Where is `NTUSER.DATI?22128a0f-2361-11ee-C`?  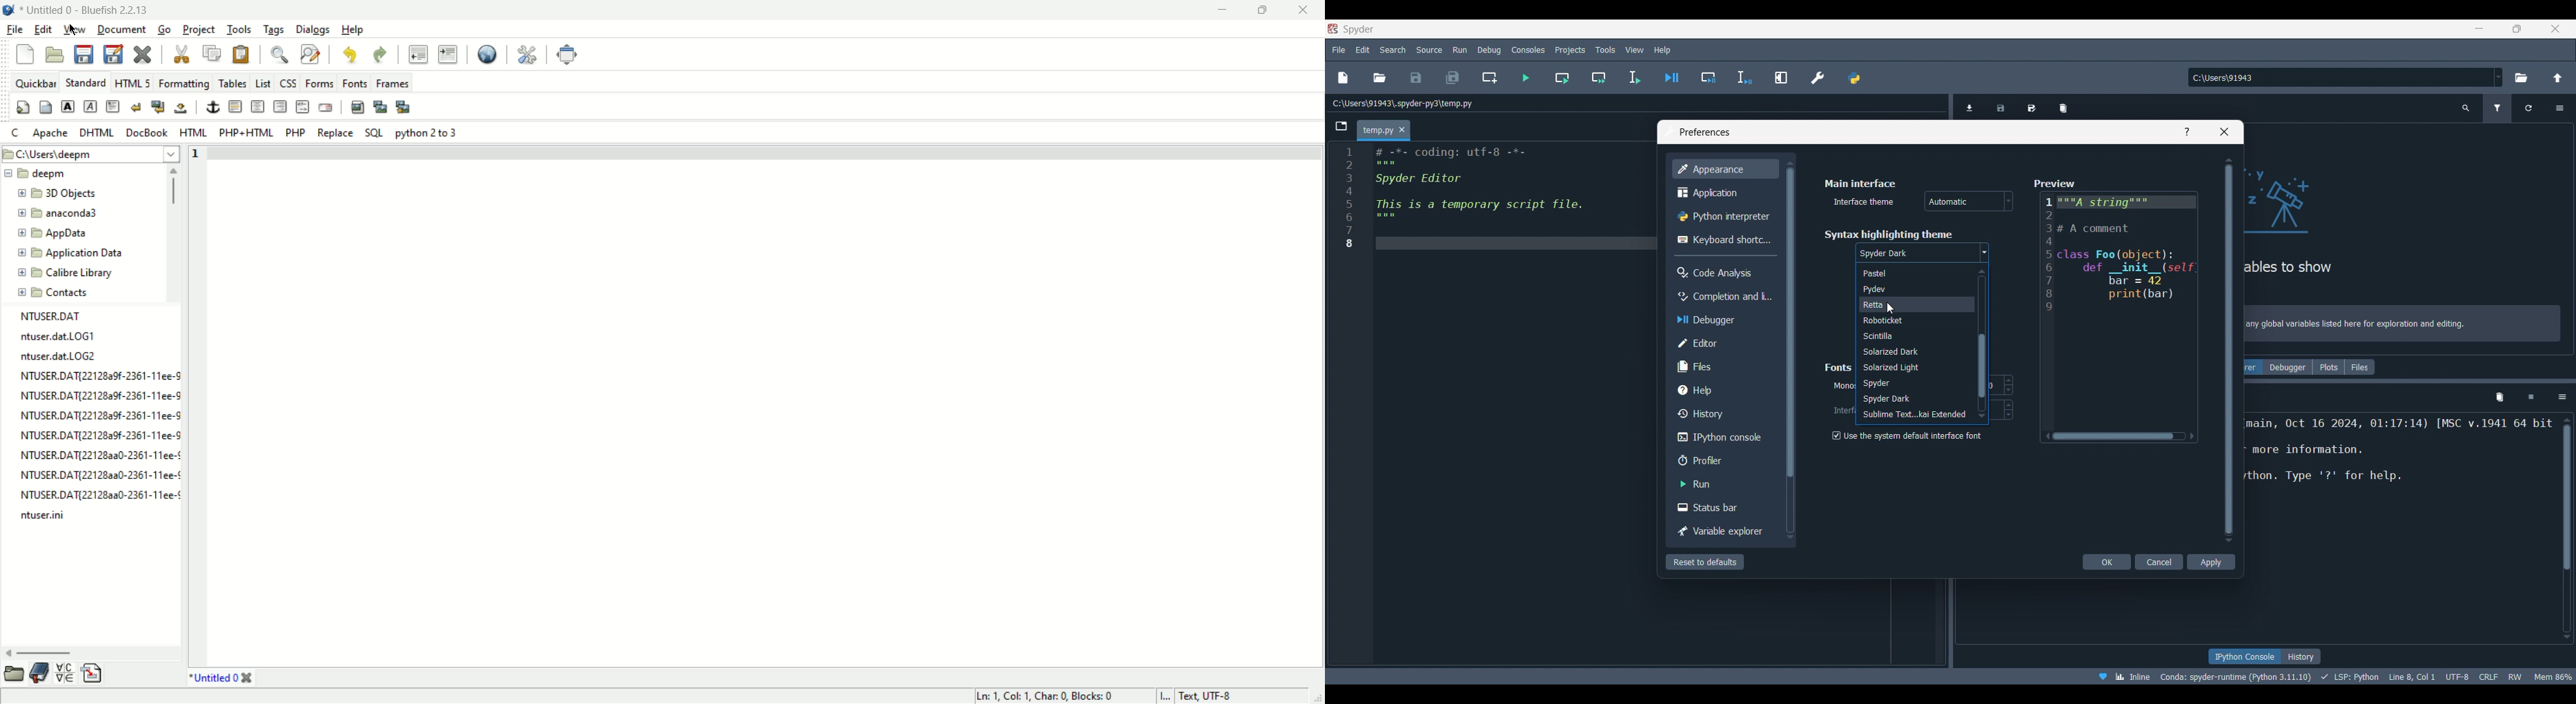 NTUSER.DATI?22128a0f-2361-11ee-C is located at coordinates (105, 414).